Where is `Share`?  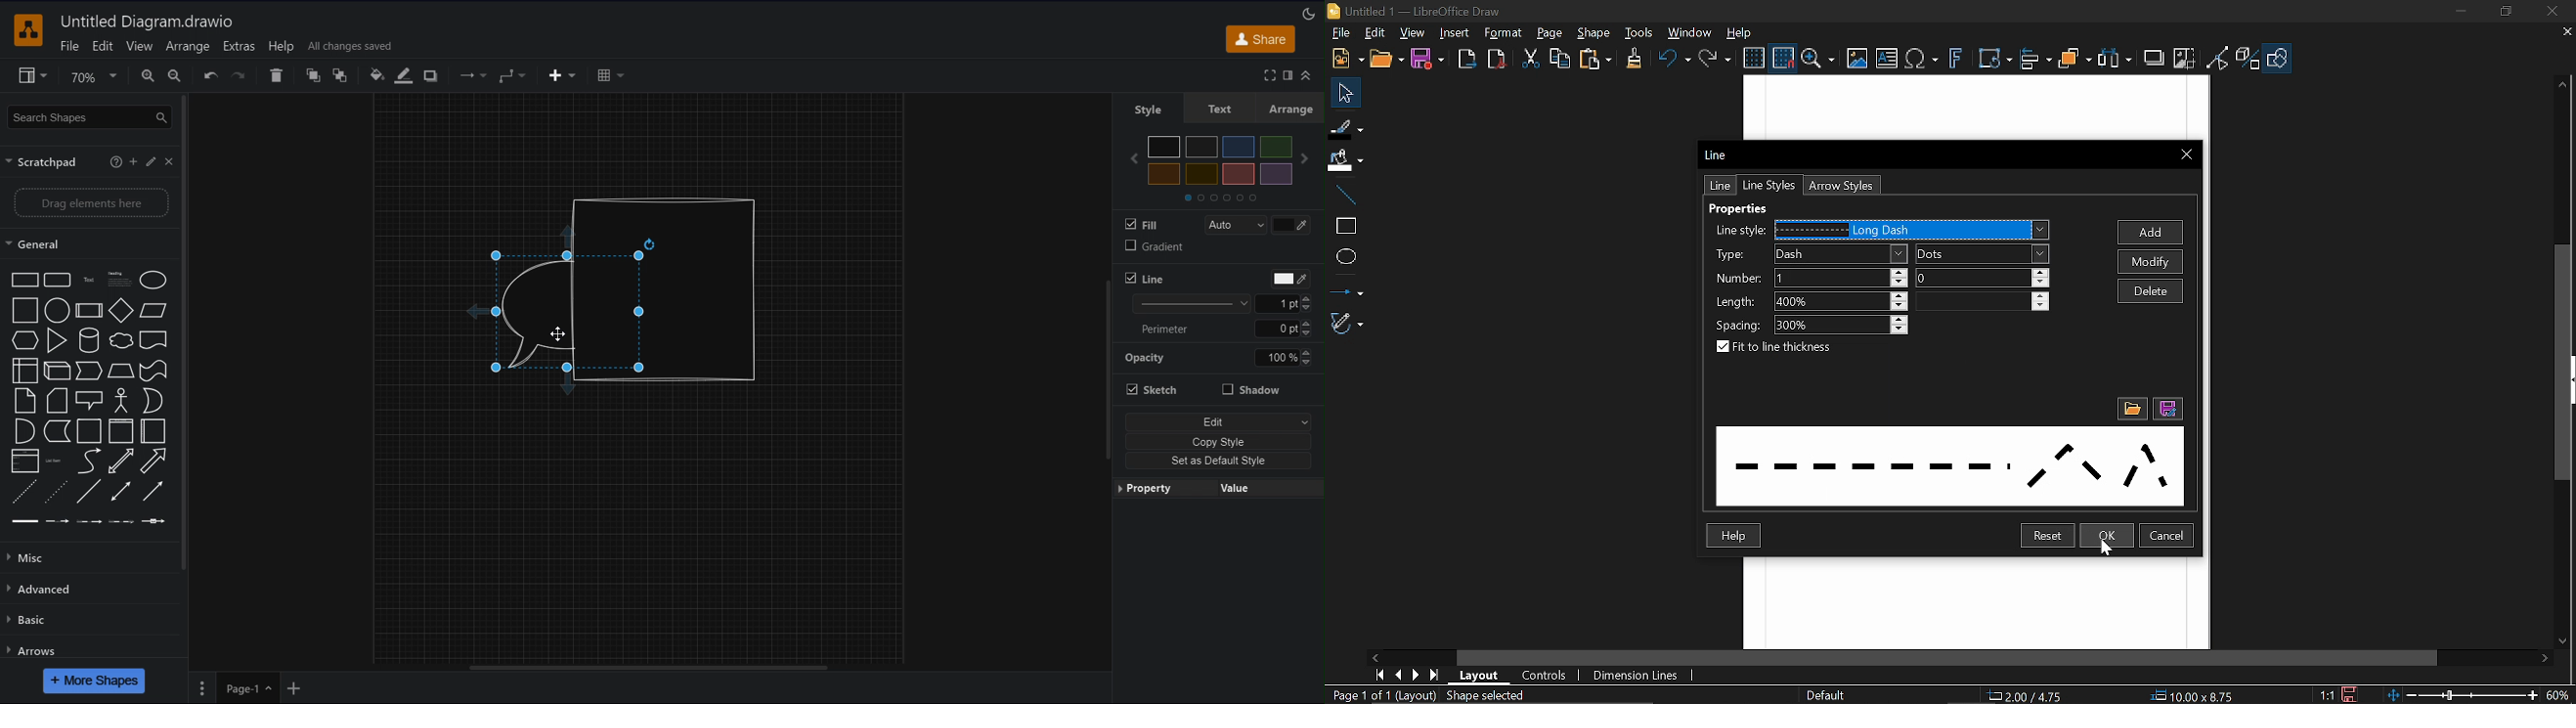 Share is located at coordinates (1261, 39).